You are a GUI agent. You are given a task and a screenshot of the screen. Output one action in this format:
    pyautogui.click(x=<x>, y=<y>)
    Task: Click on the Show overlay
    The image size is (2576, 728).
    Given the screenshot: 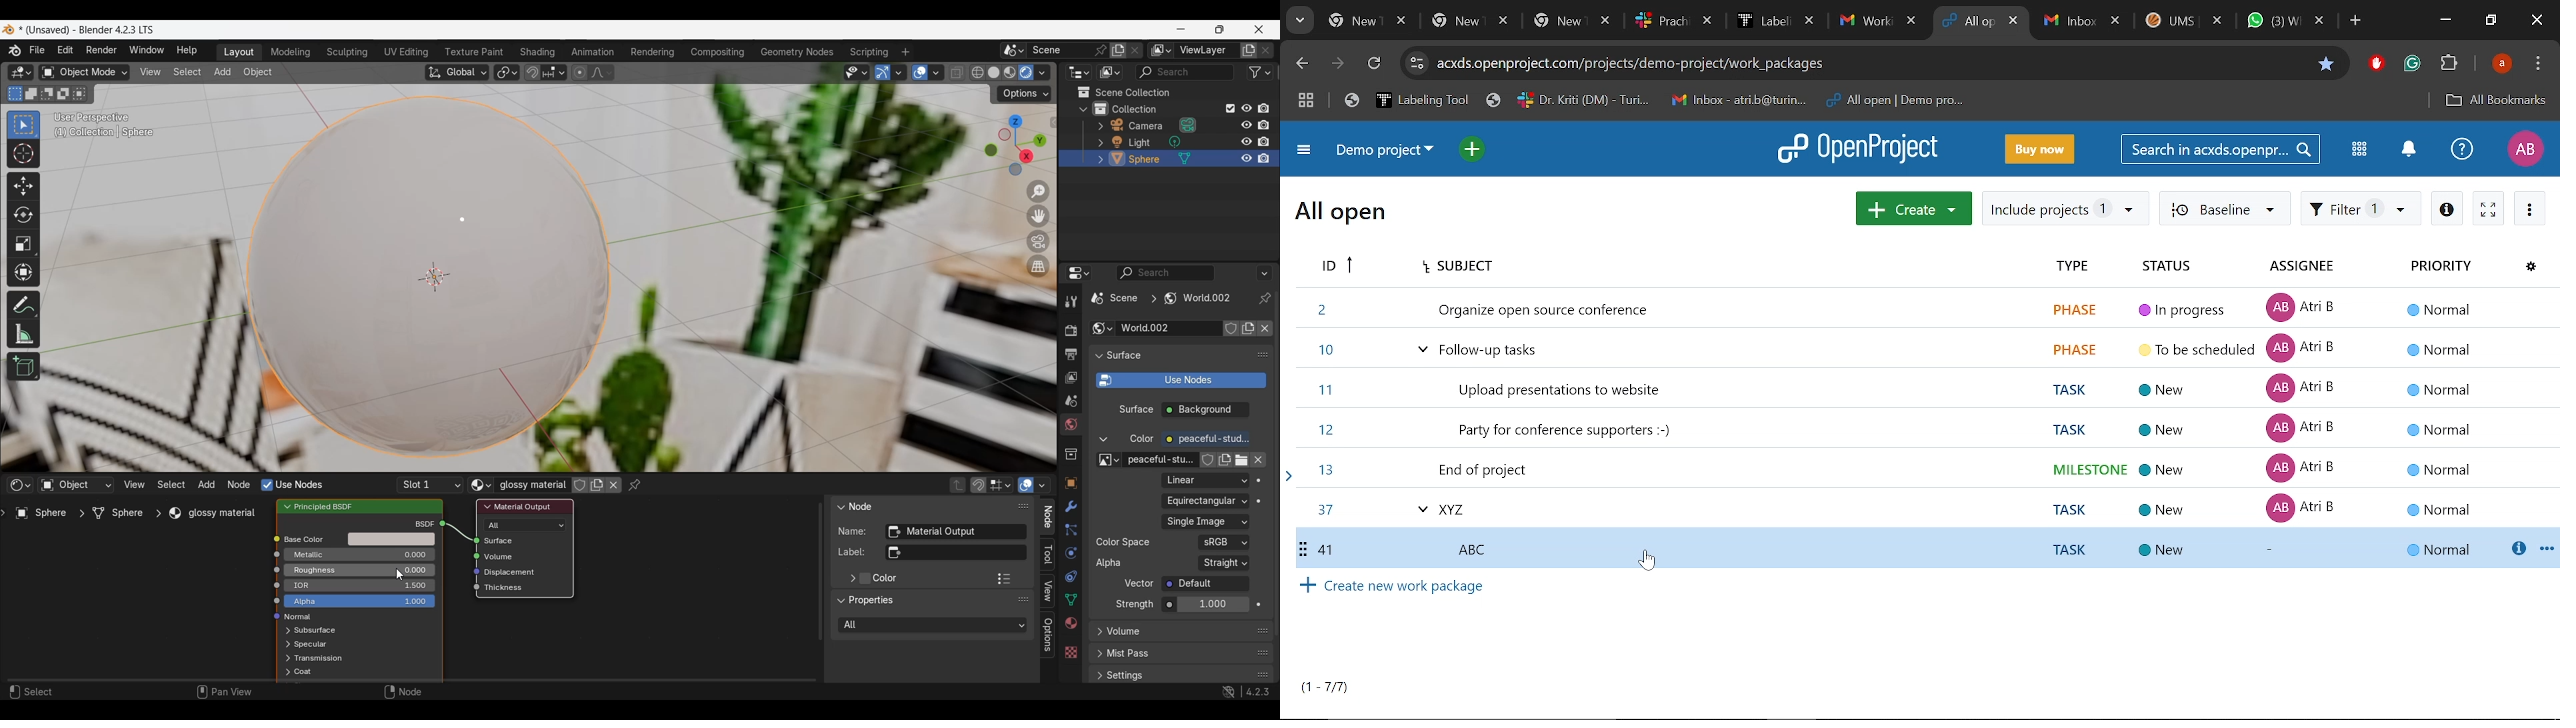 What is the action you would take?
    pyautogui.click(x=920, y=73)
    